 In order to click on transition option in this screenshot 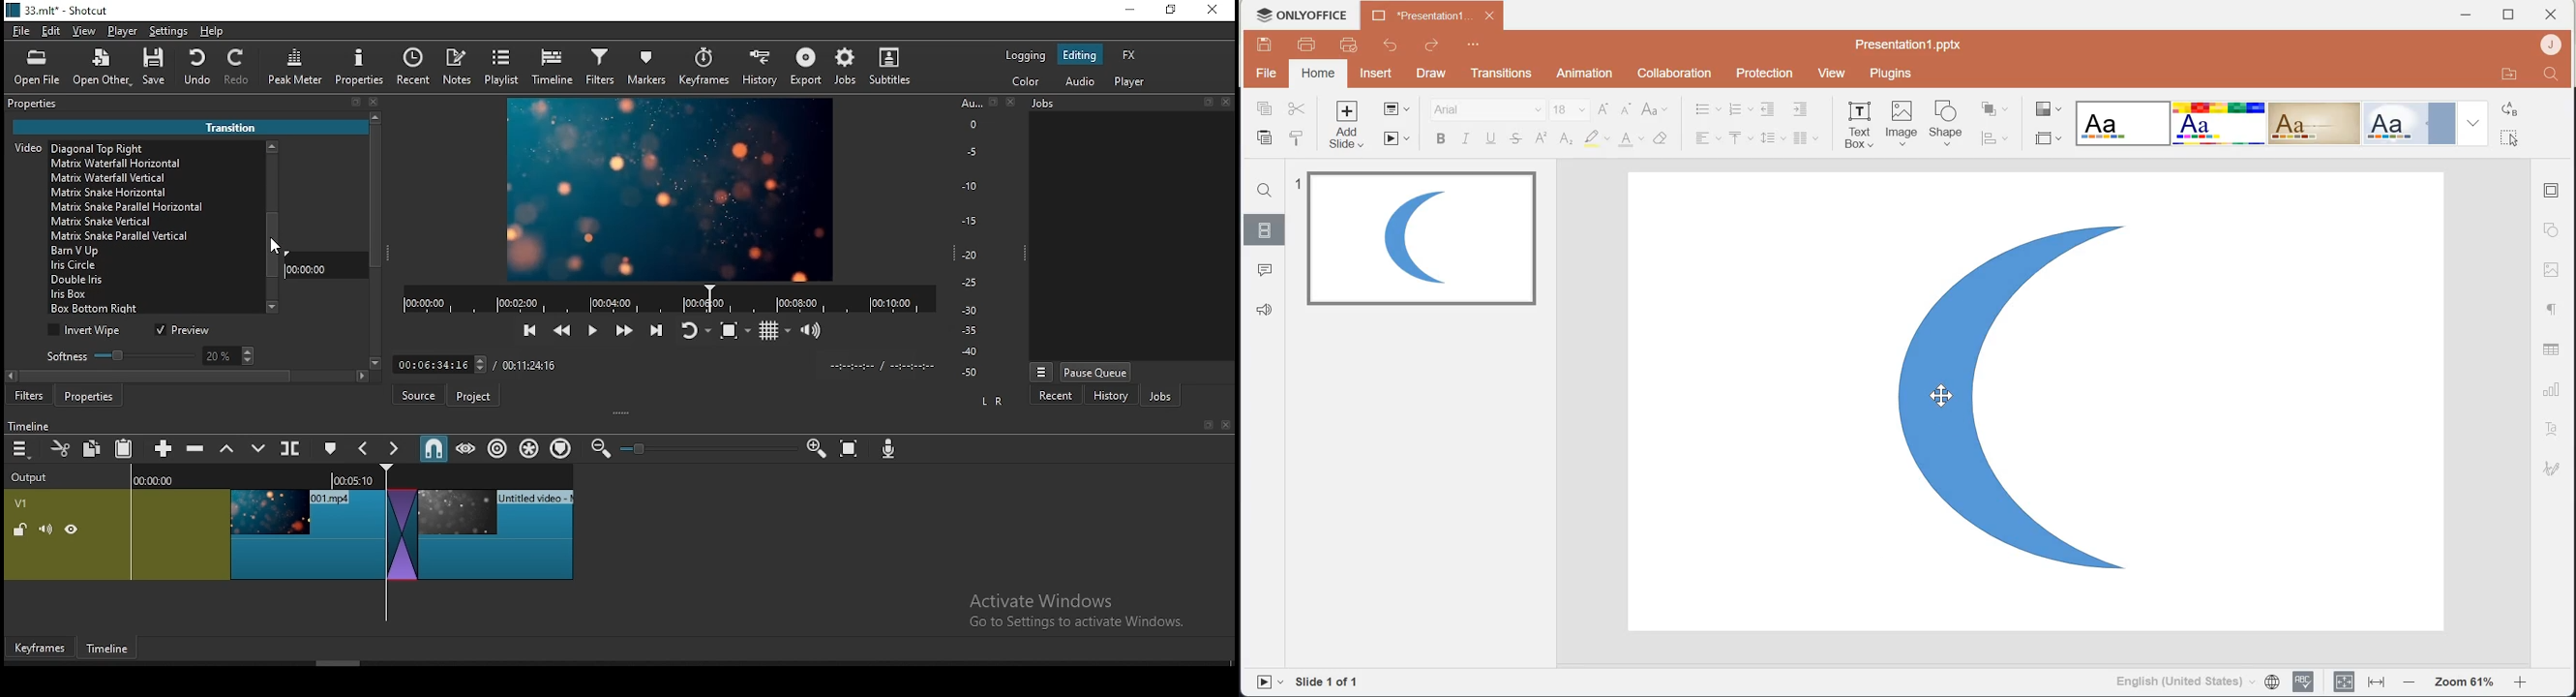, I will do `click(151, 223)`.